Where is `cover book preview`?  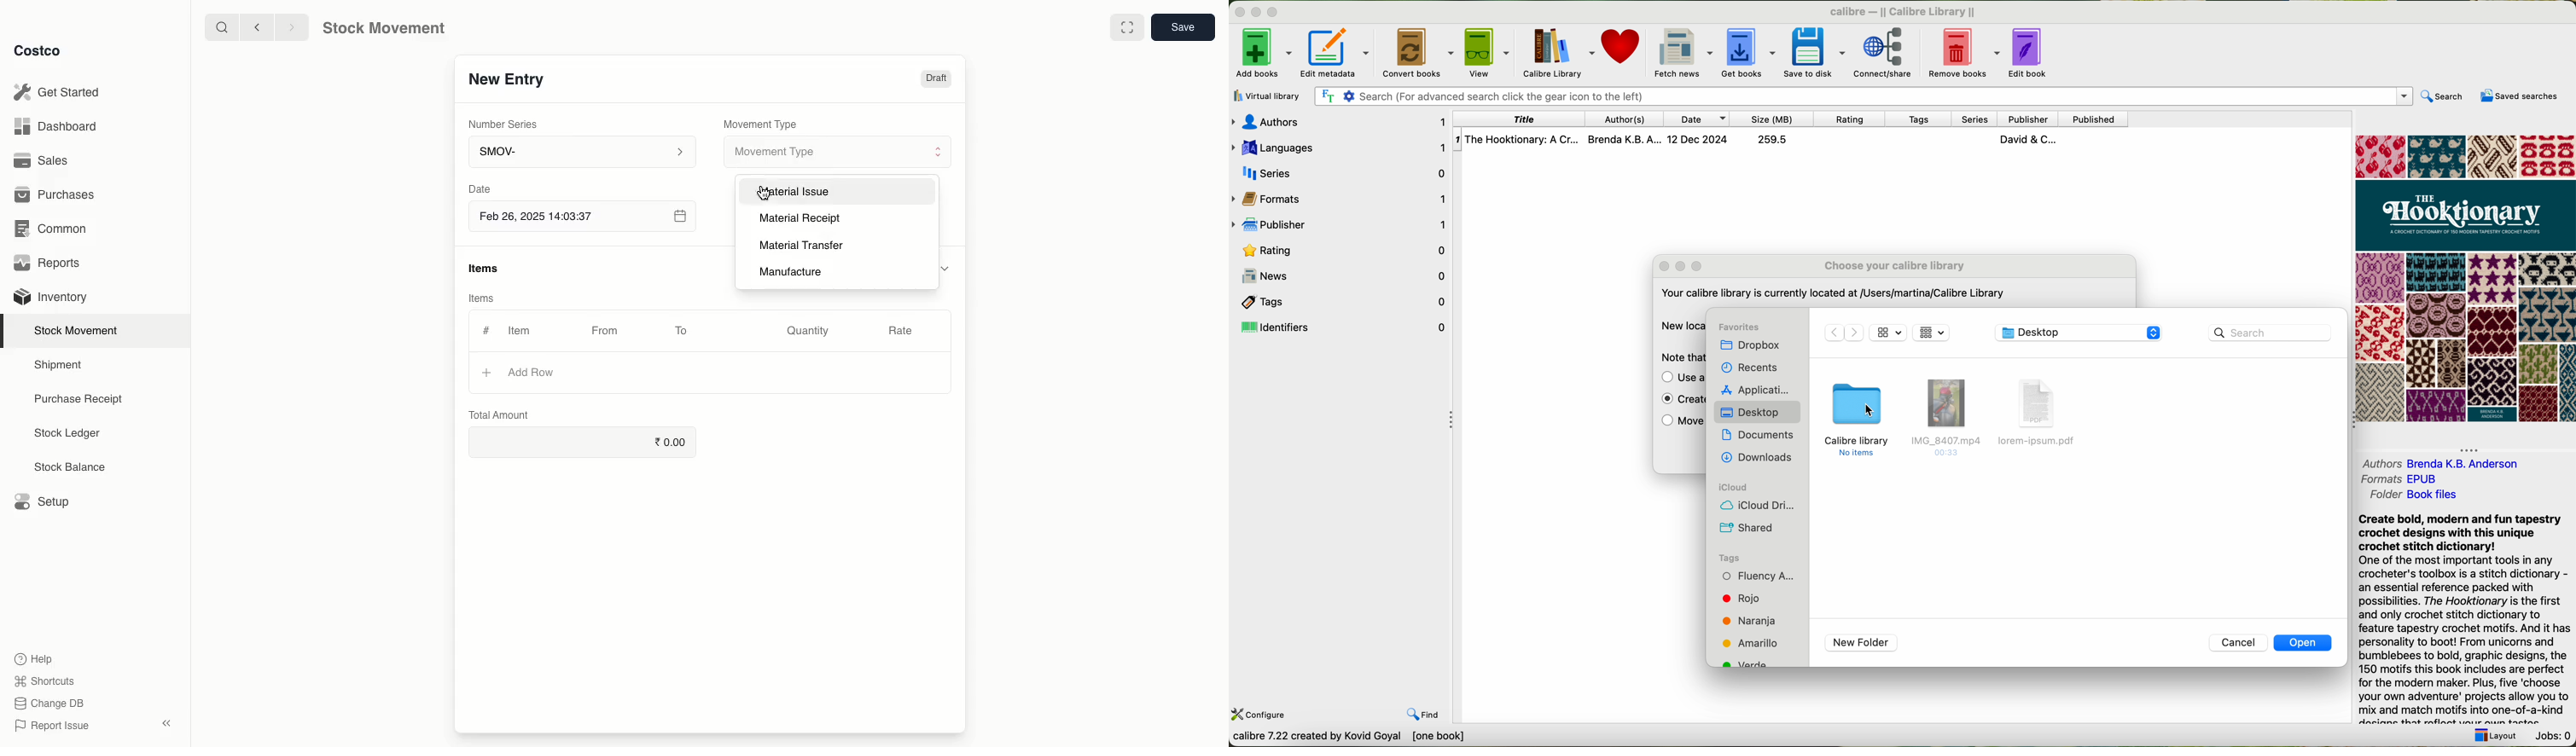 cover book preview is located at coordinates (2464, 279).